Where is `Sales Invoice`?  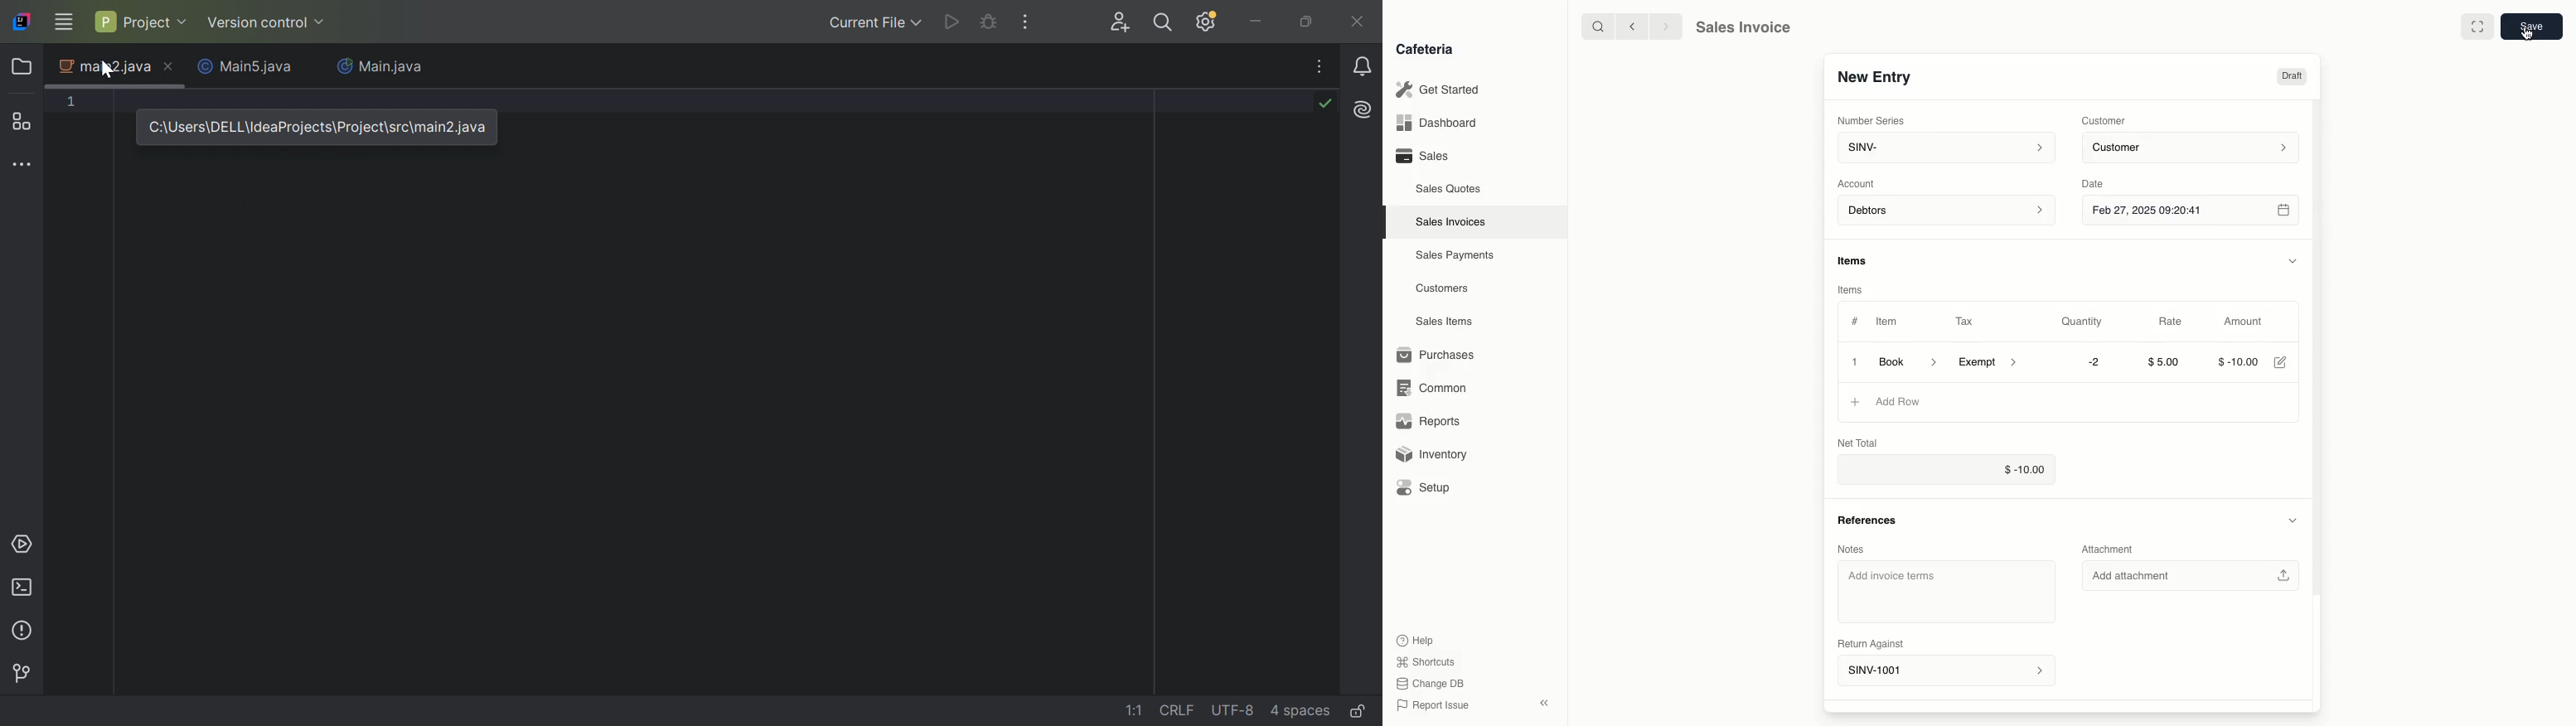
Sales Invoice is located at coordinates (1743, 27).